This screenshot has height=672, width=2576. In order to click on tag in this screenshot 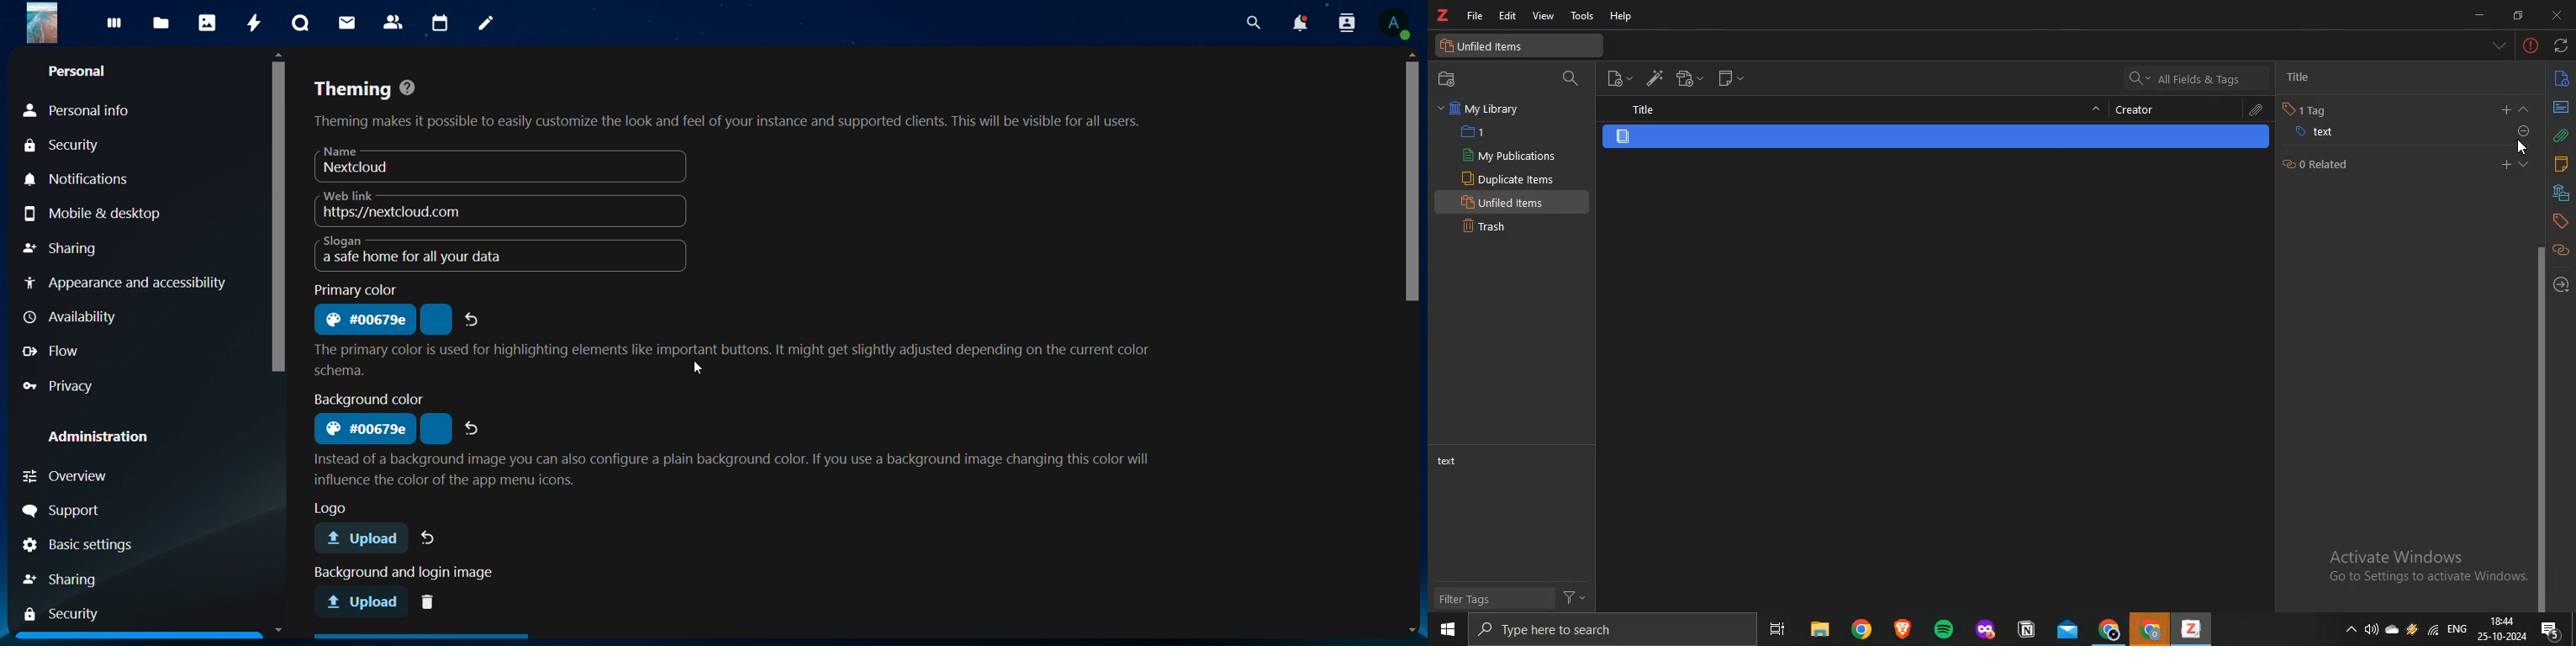, I will do `click(2308, 110)`.